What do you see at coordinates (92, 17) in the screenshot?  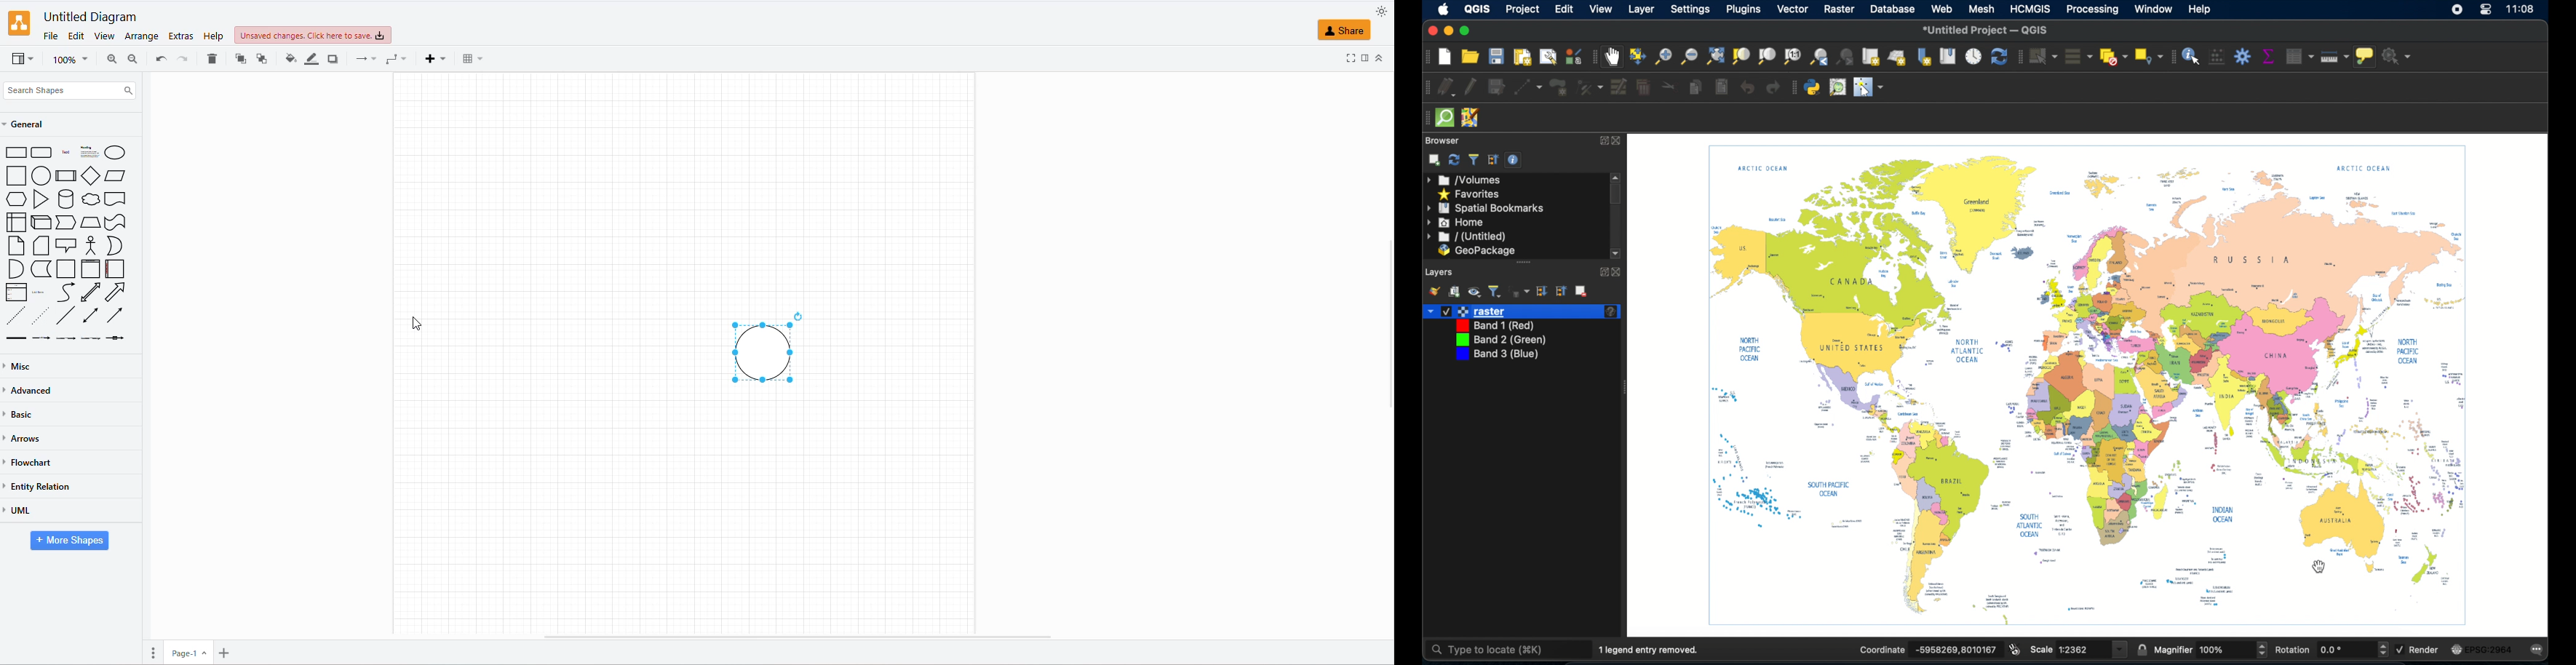 I see `FILE NAME` at bounding box center [92, 17].